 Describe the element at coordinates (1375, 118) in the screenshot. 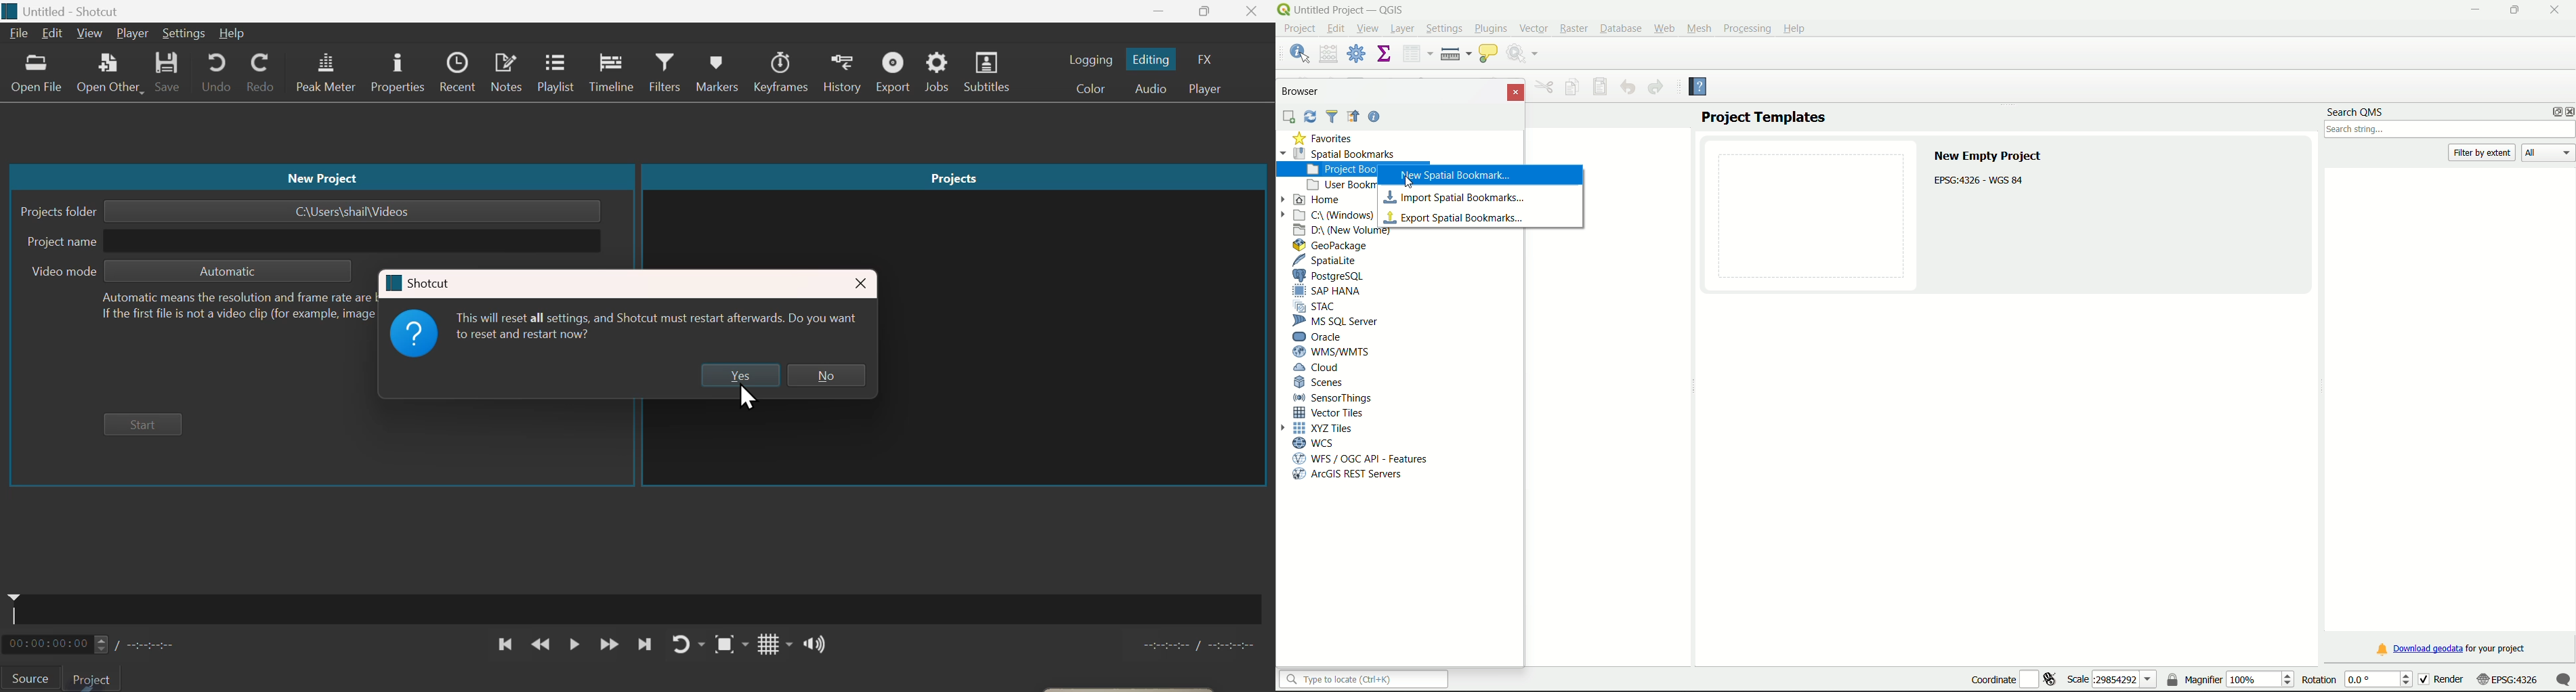

I see `Help` at that location.